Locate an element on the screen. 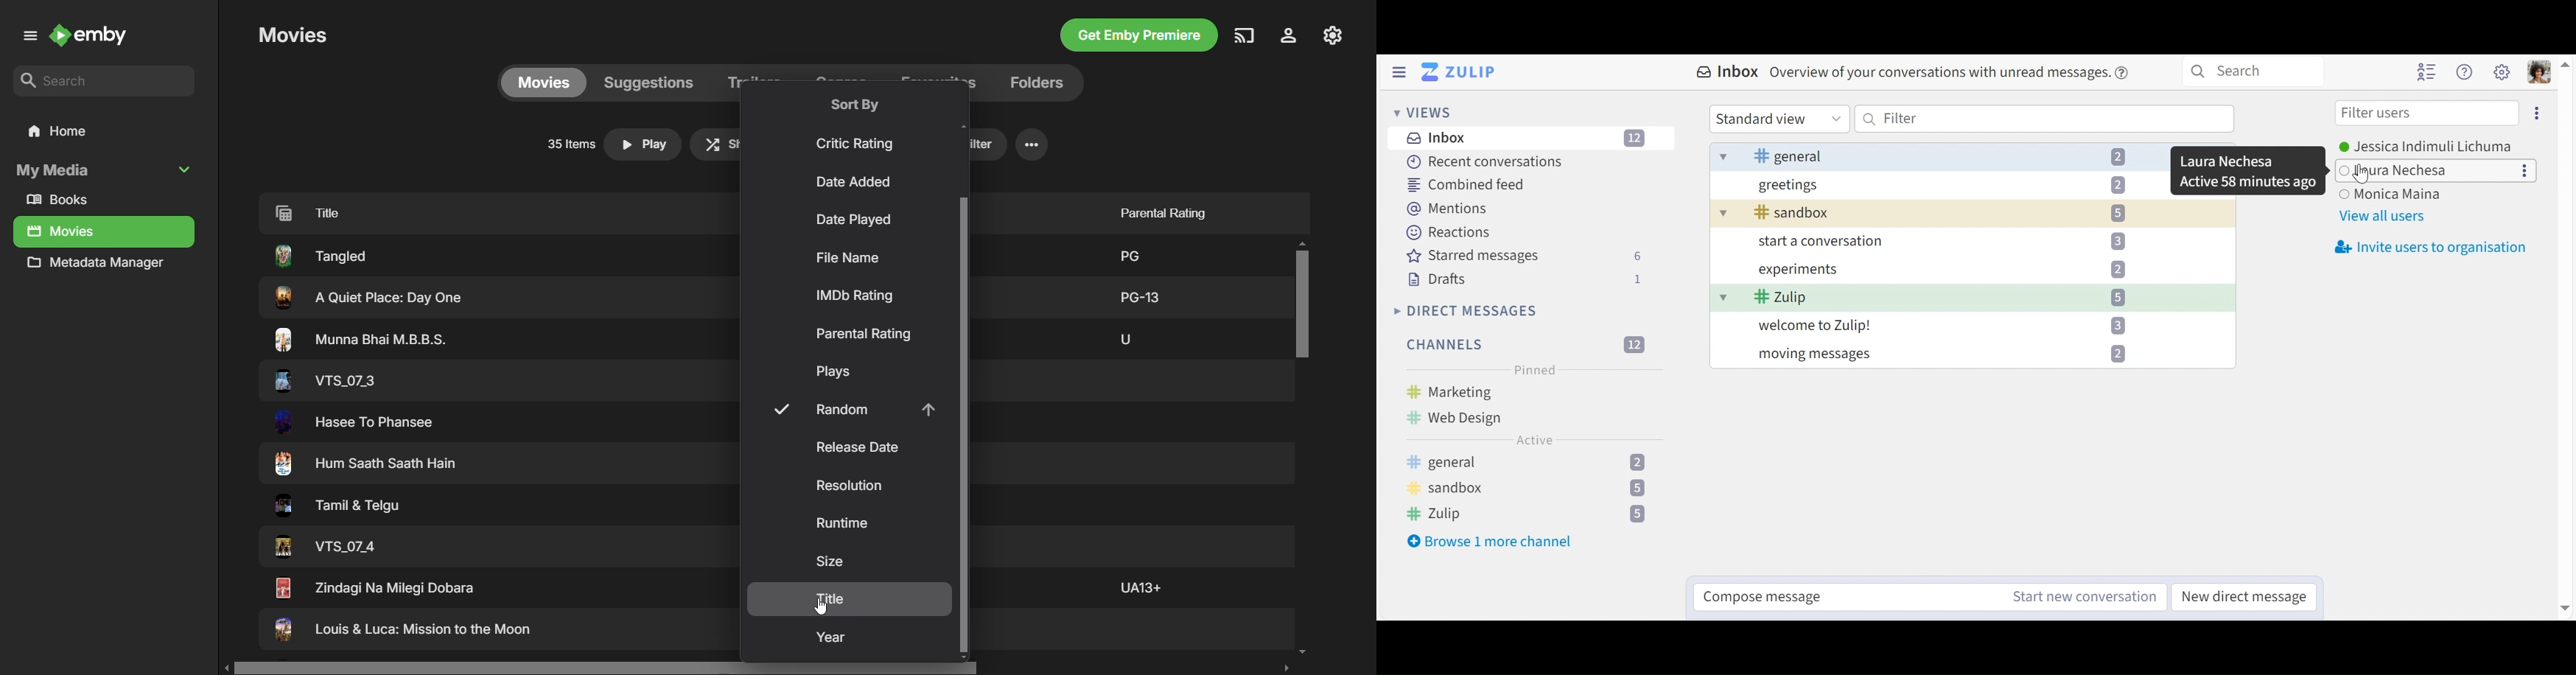  Eclipse is located at coordinates (2536, 112).